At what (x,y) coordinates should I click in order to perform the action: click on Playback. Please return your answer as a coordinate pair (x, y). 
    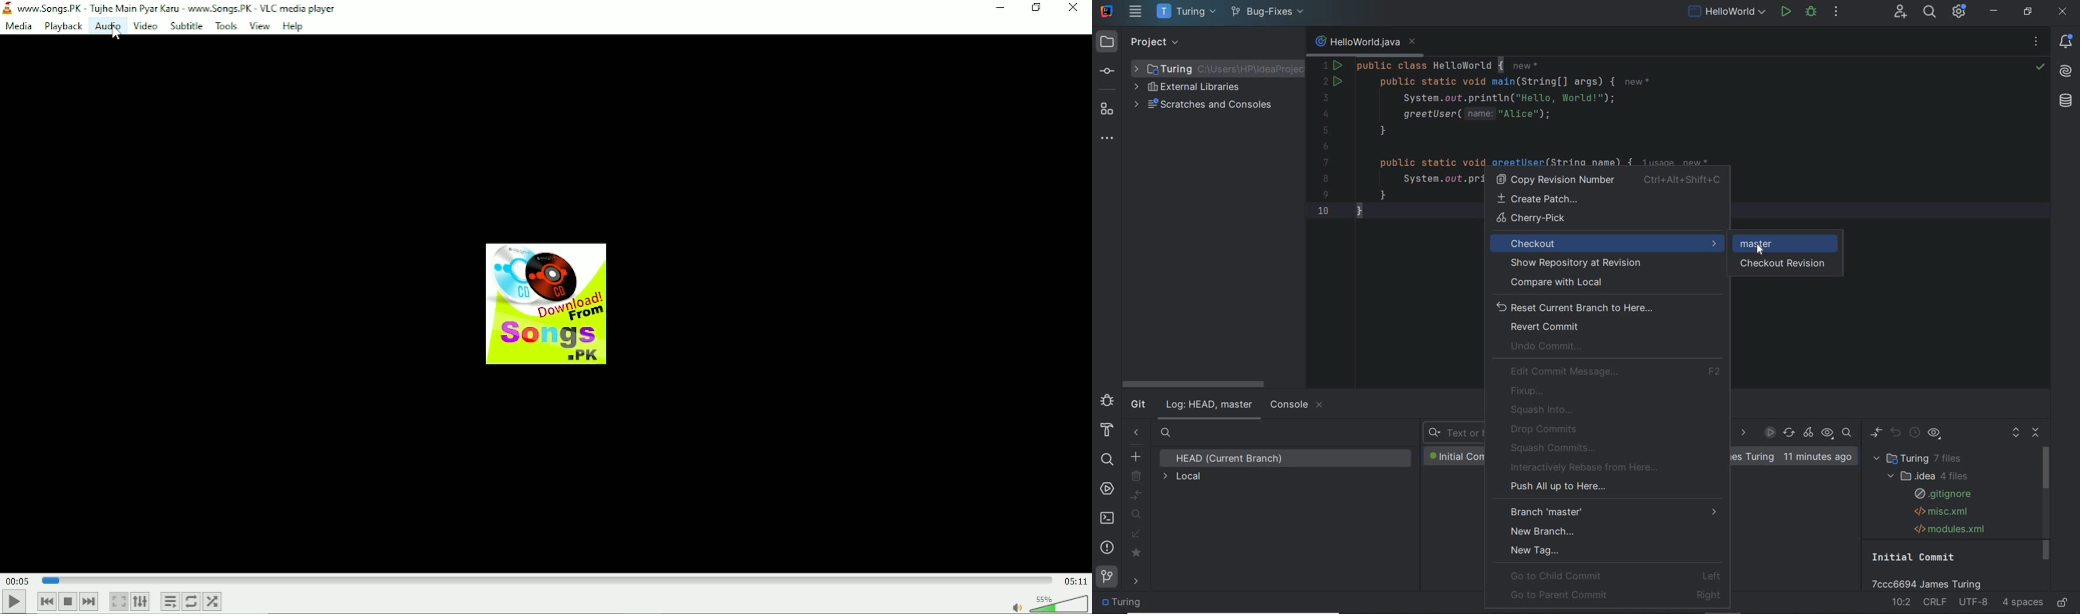
    Looking at the image, I should click on (61, 27).